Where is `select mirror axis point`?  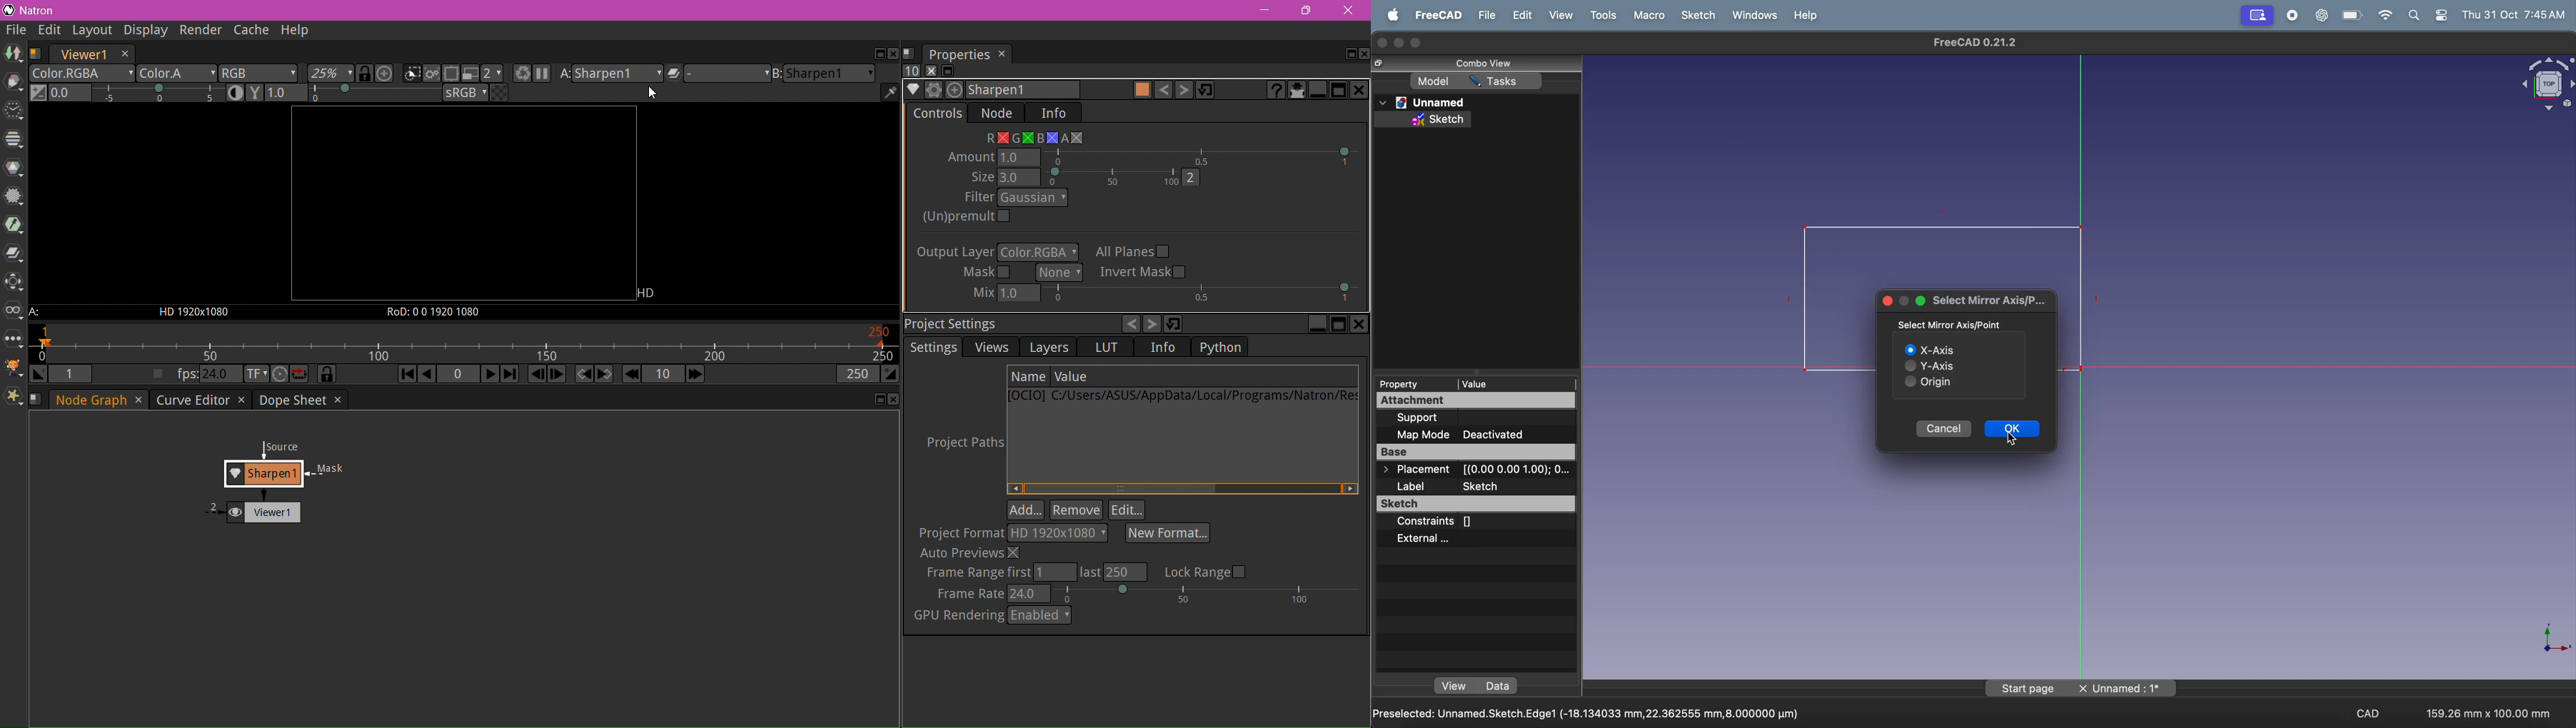
select mirror axis point is located at coordinates (1959, 325).